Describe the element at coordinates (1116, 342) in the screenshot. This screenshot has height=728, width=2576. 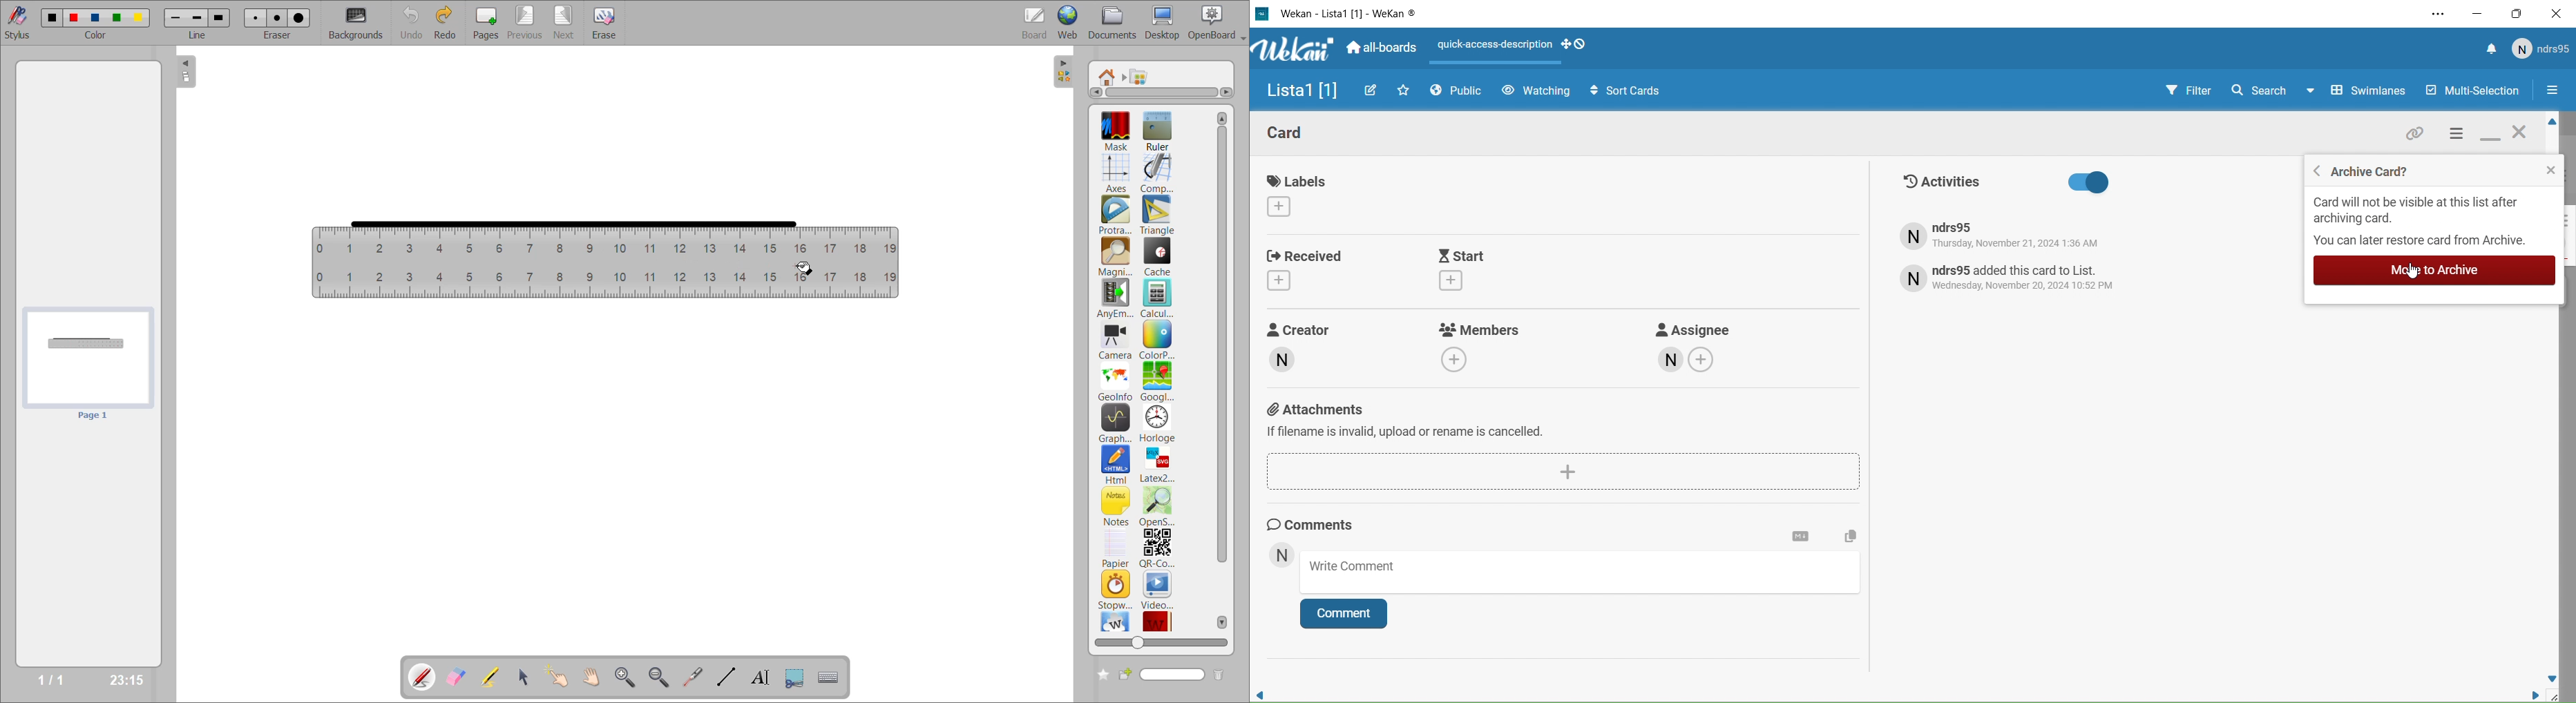
I see `camera` at that location.